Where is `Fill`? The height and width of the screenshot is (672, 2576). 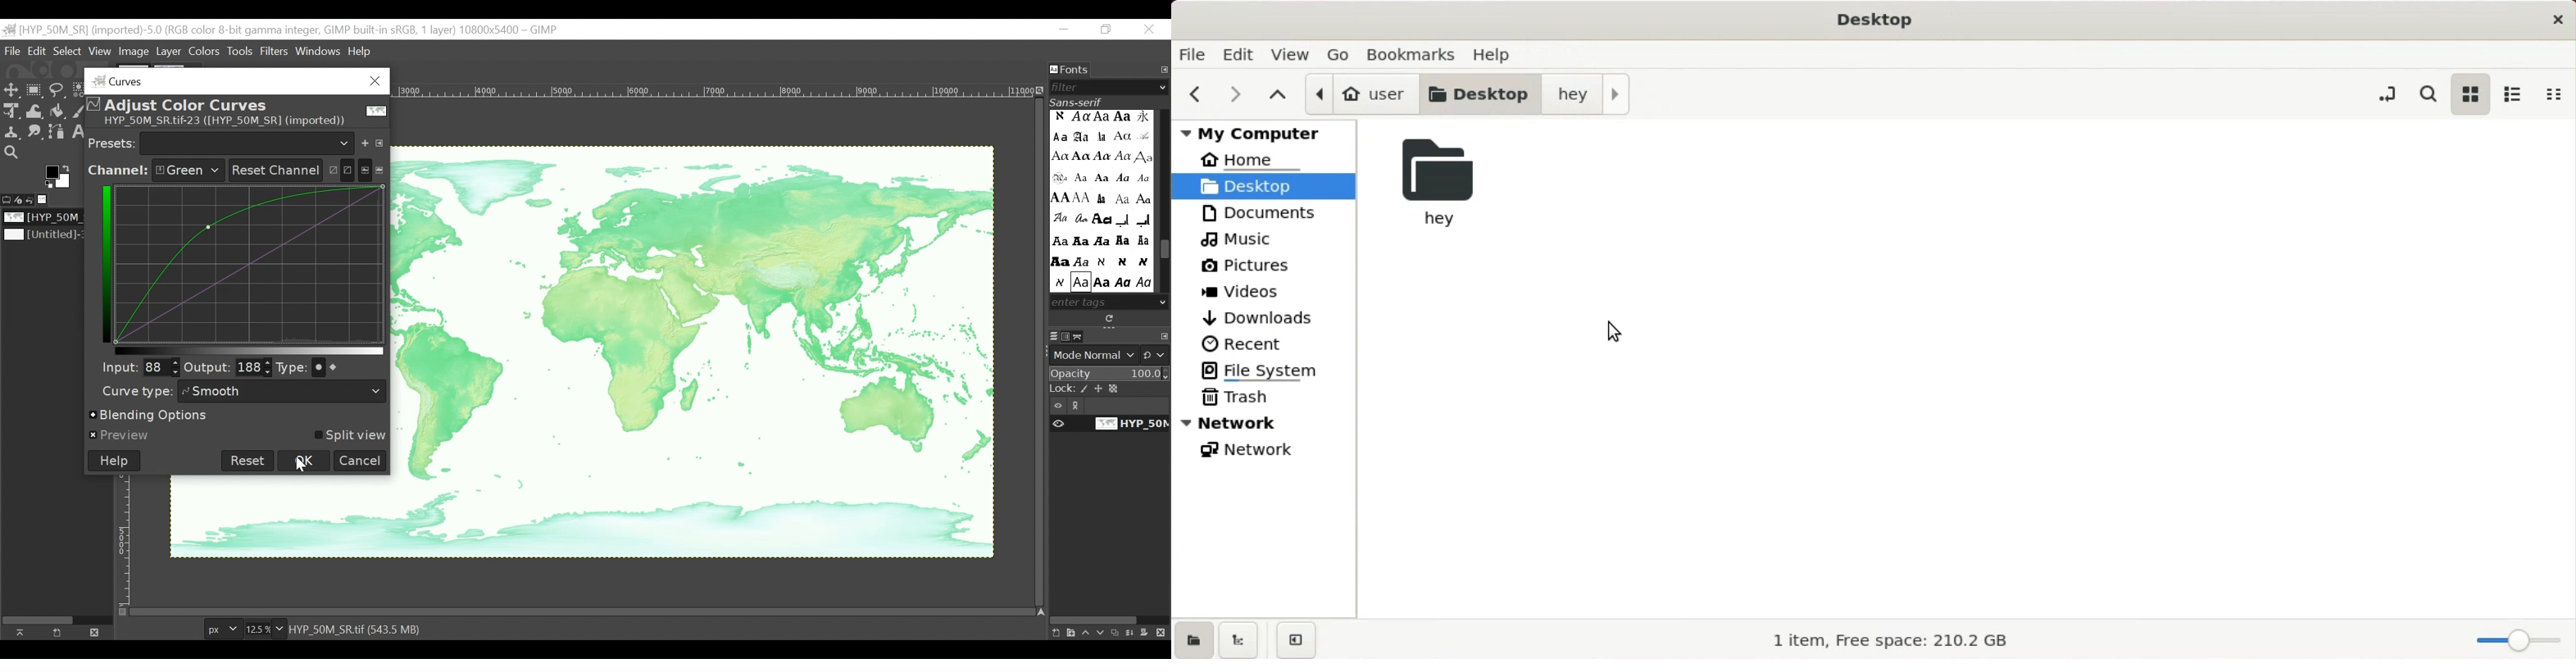 Fill is located at coordinates (56, 112).